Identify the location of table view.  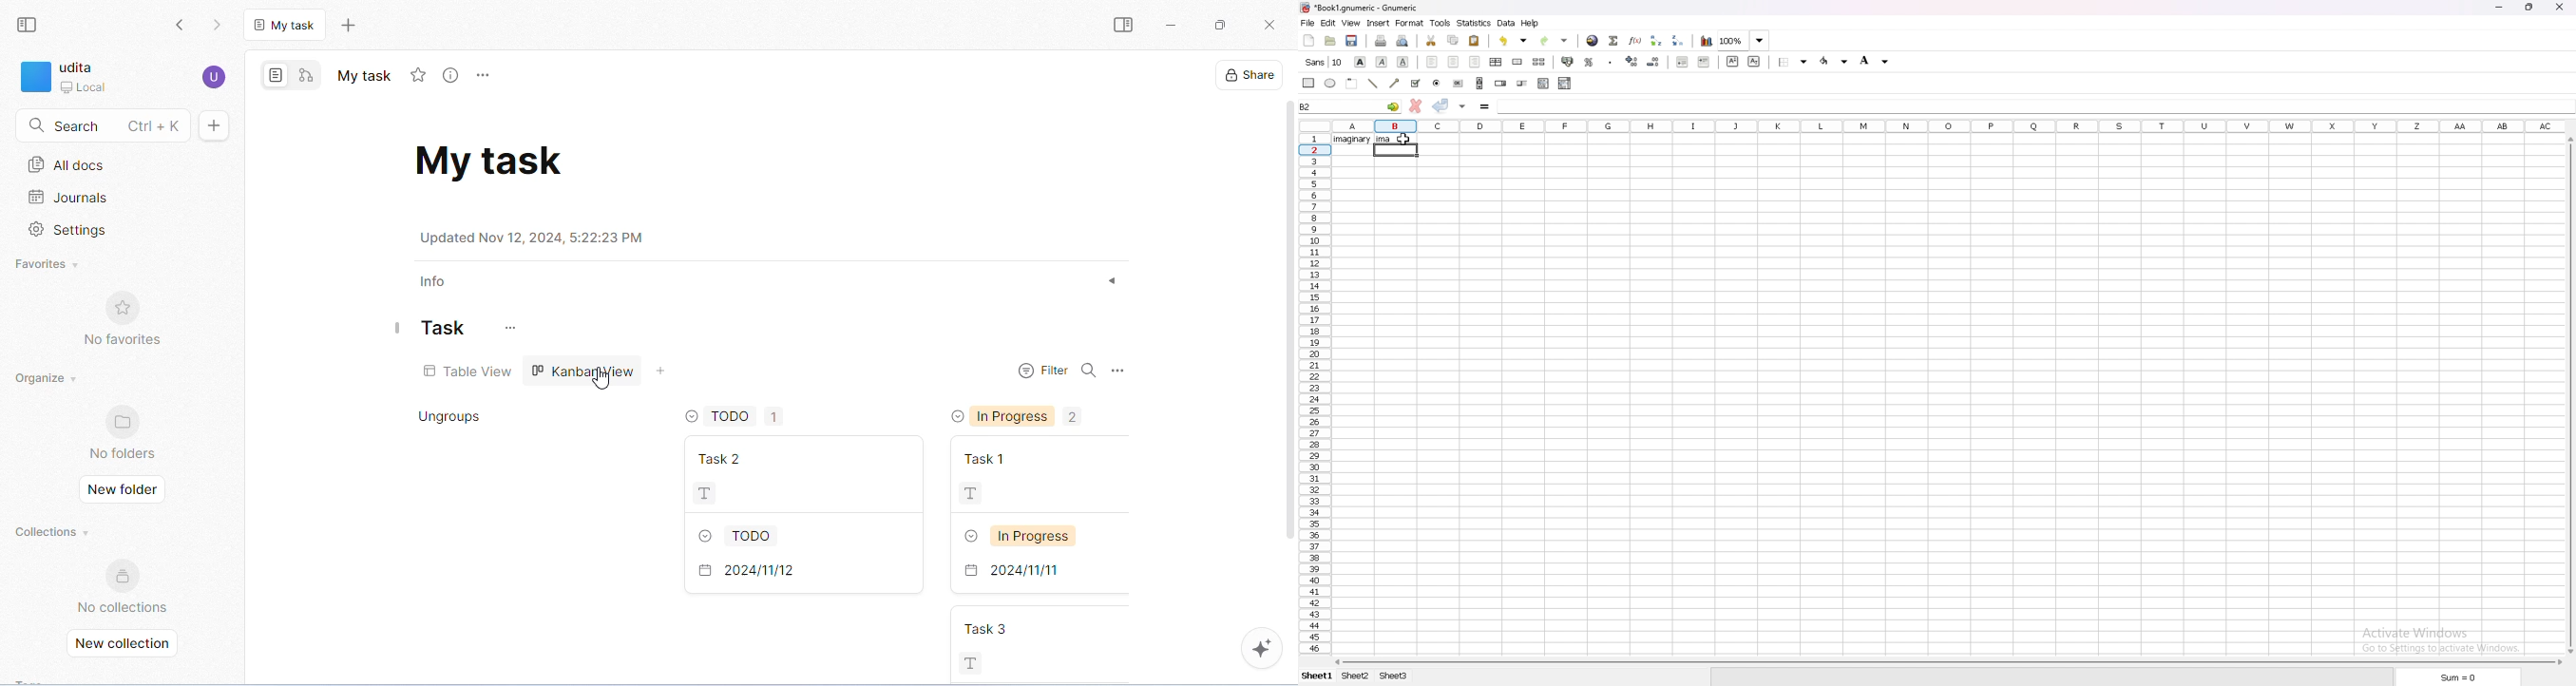
(468, 372).